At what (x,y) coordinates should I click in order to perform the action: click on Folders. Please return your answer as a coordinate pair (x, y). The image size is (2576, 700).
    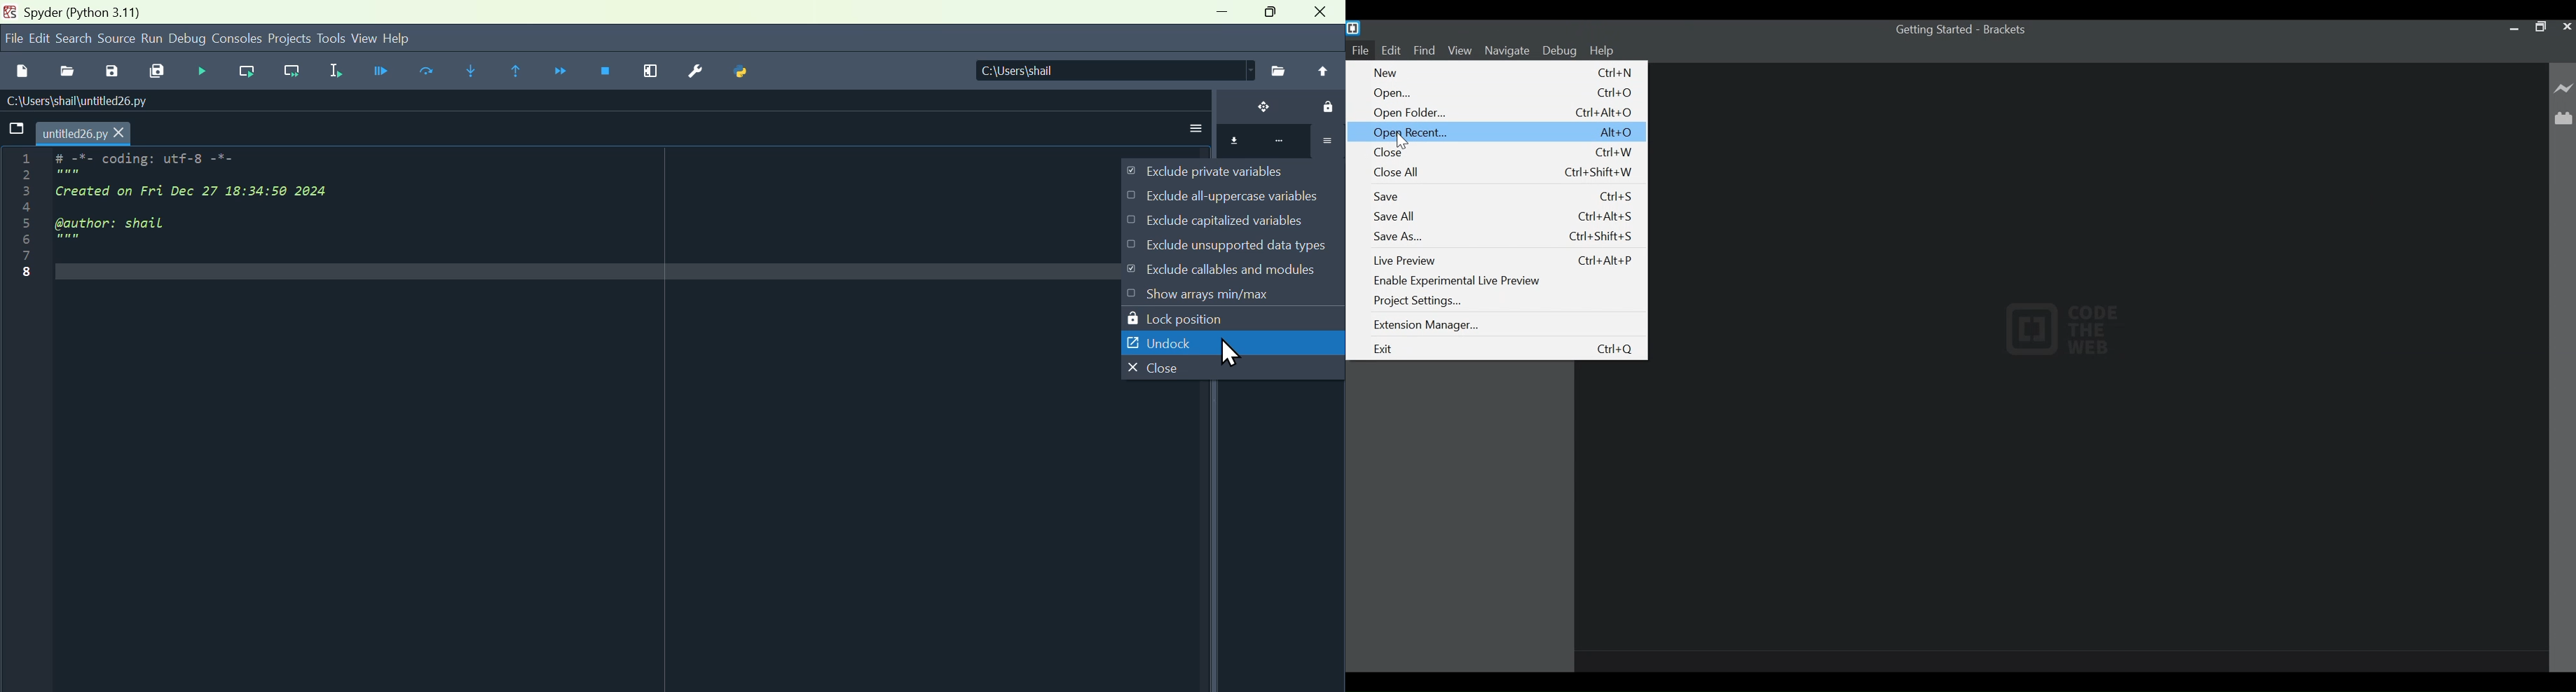
    Looking at the image, I should click on (14, 130).